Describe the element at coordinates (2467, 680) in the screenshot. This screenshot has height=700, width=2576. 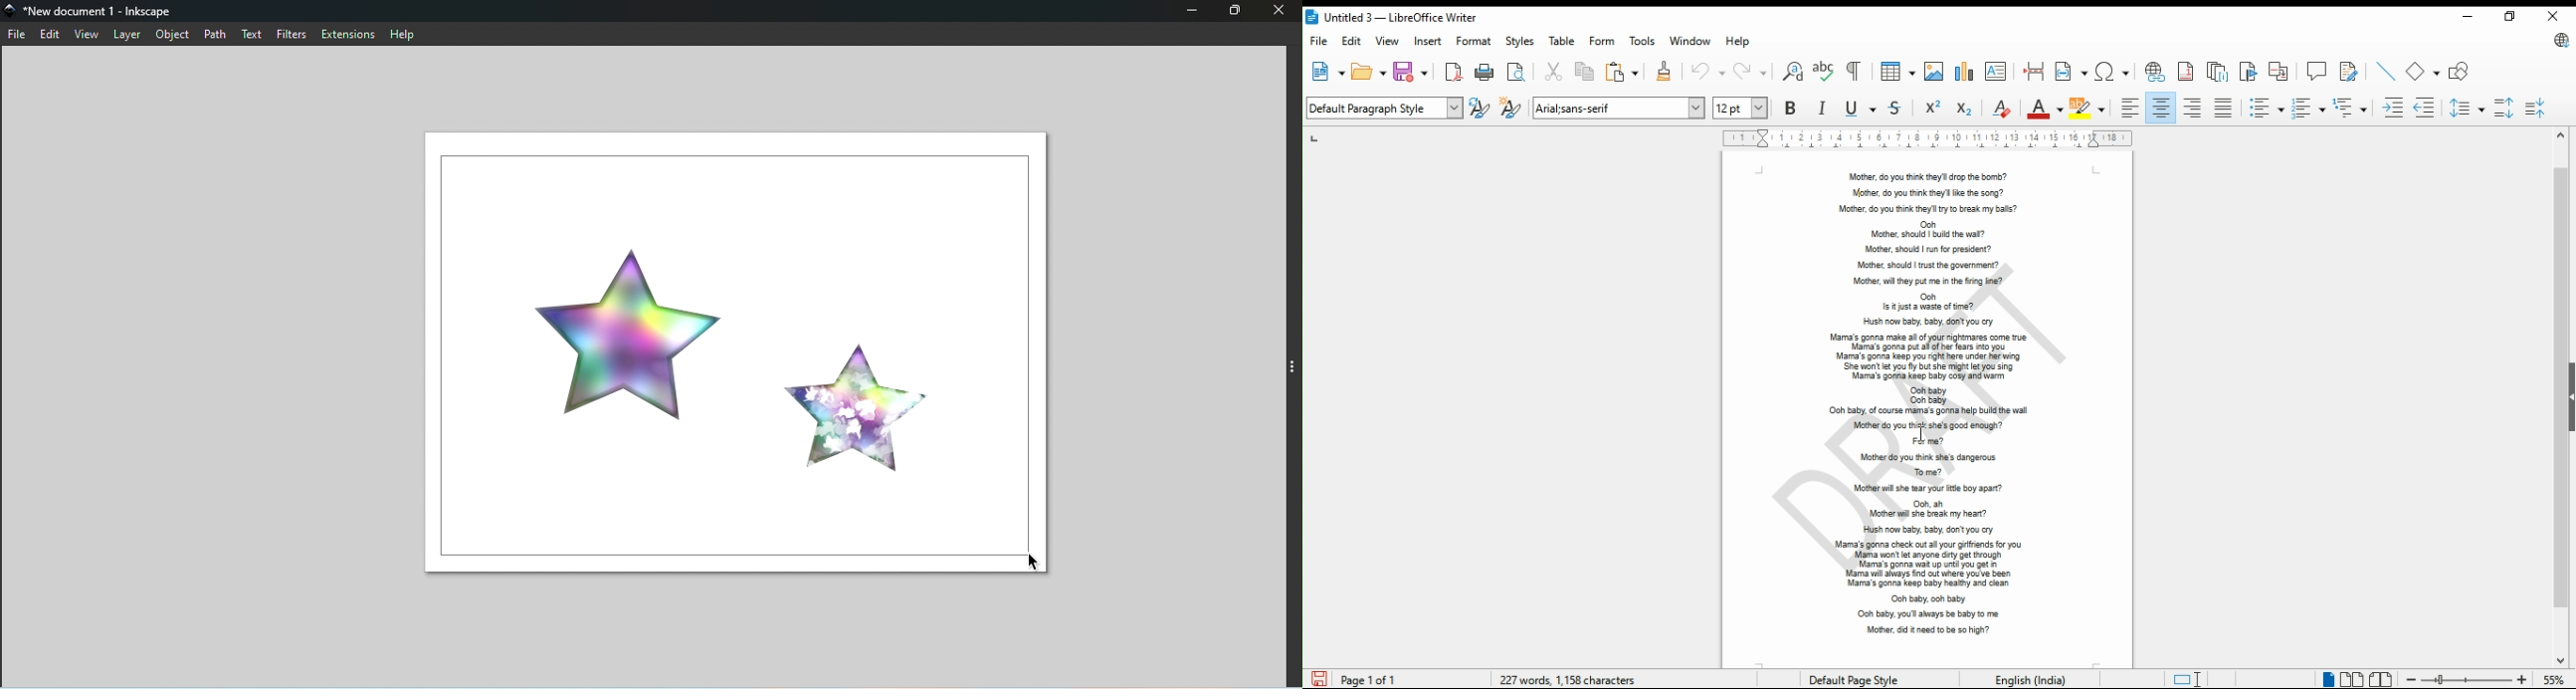
I see `zoom in/zoom out slider` at that location.